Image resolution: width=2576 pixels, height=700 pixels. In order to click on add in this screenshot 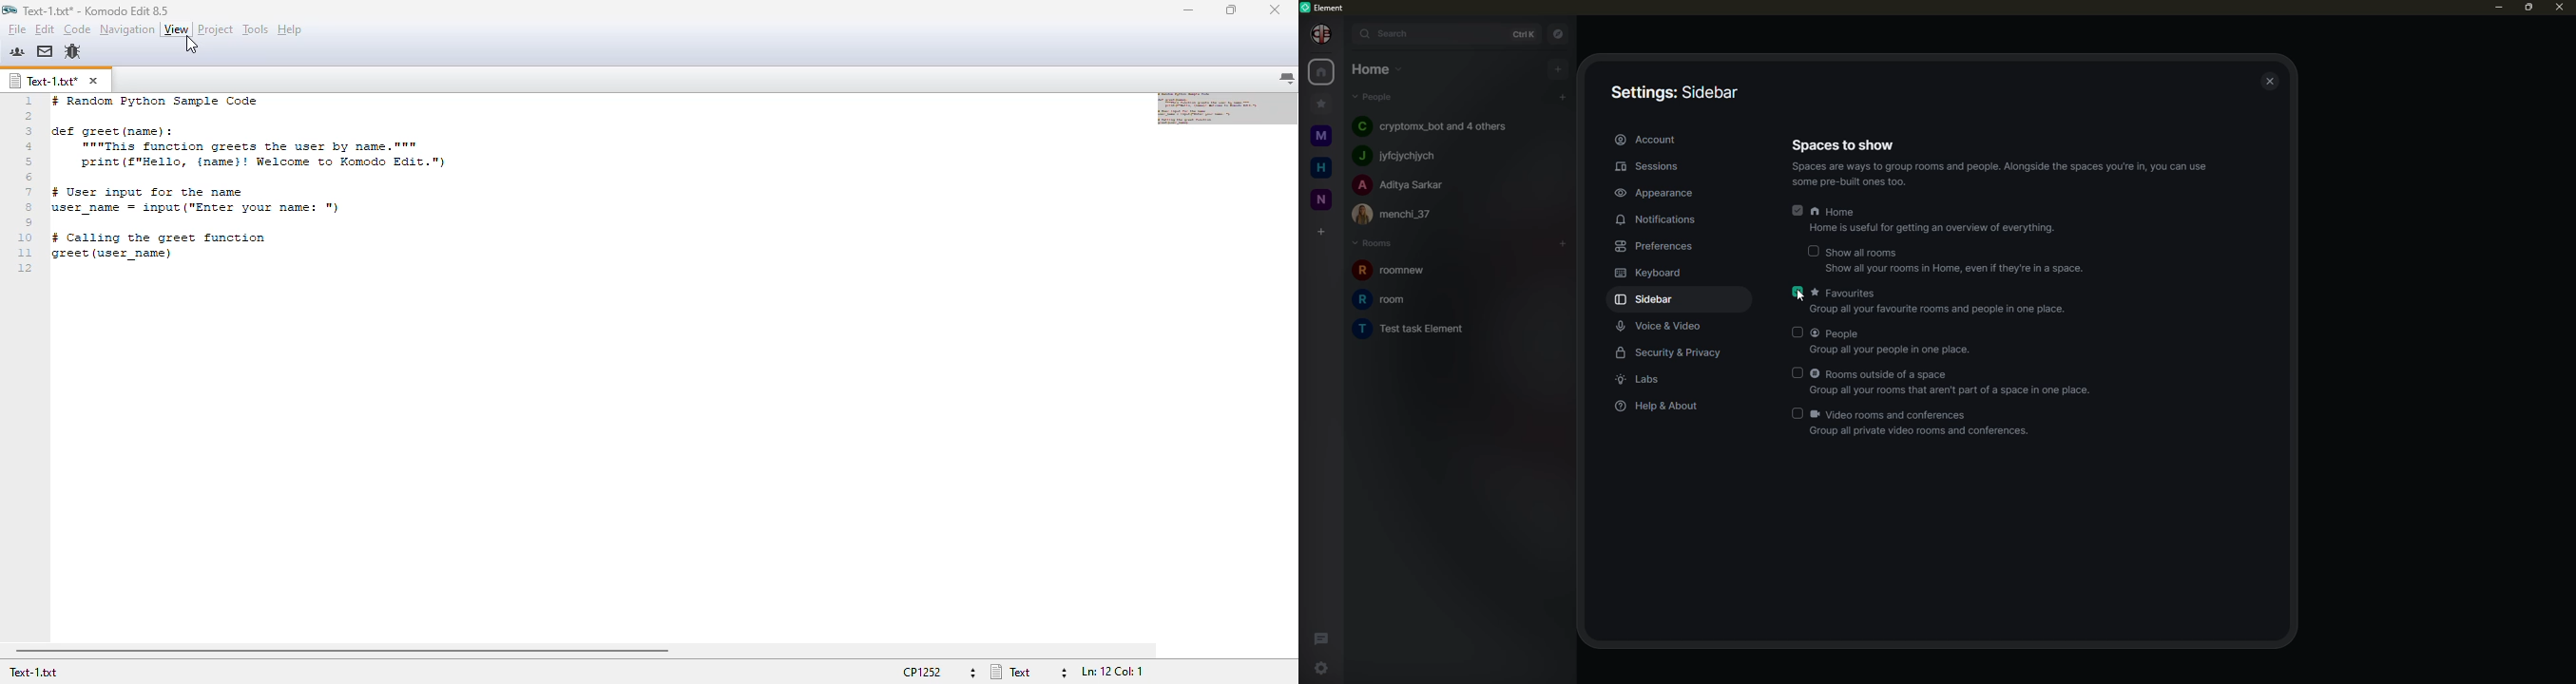, I will do `click(1558, 240)`.